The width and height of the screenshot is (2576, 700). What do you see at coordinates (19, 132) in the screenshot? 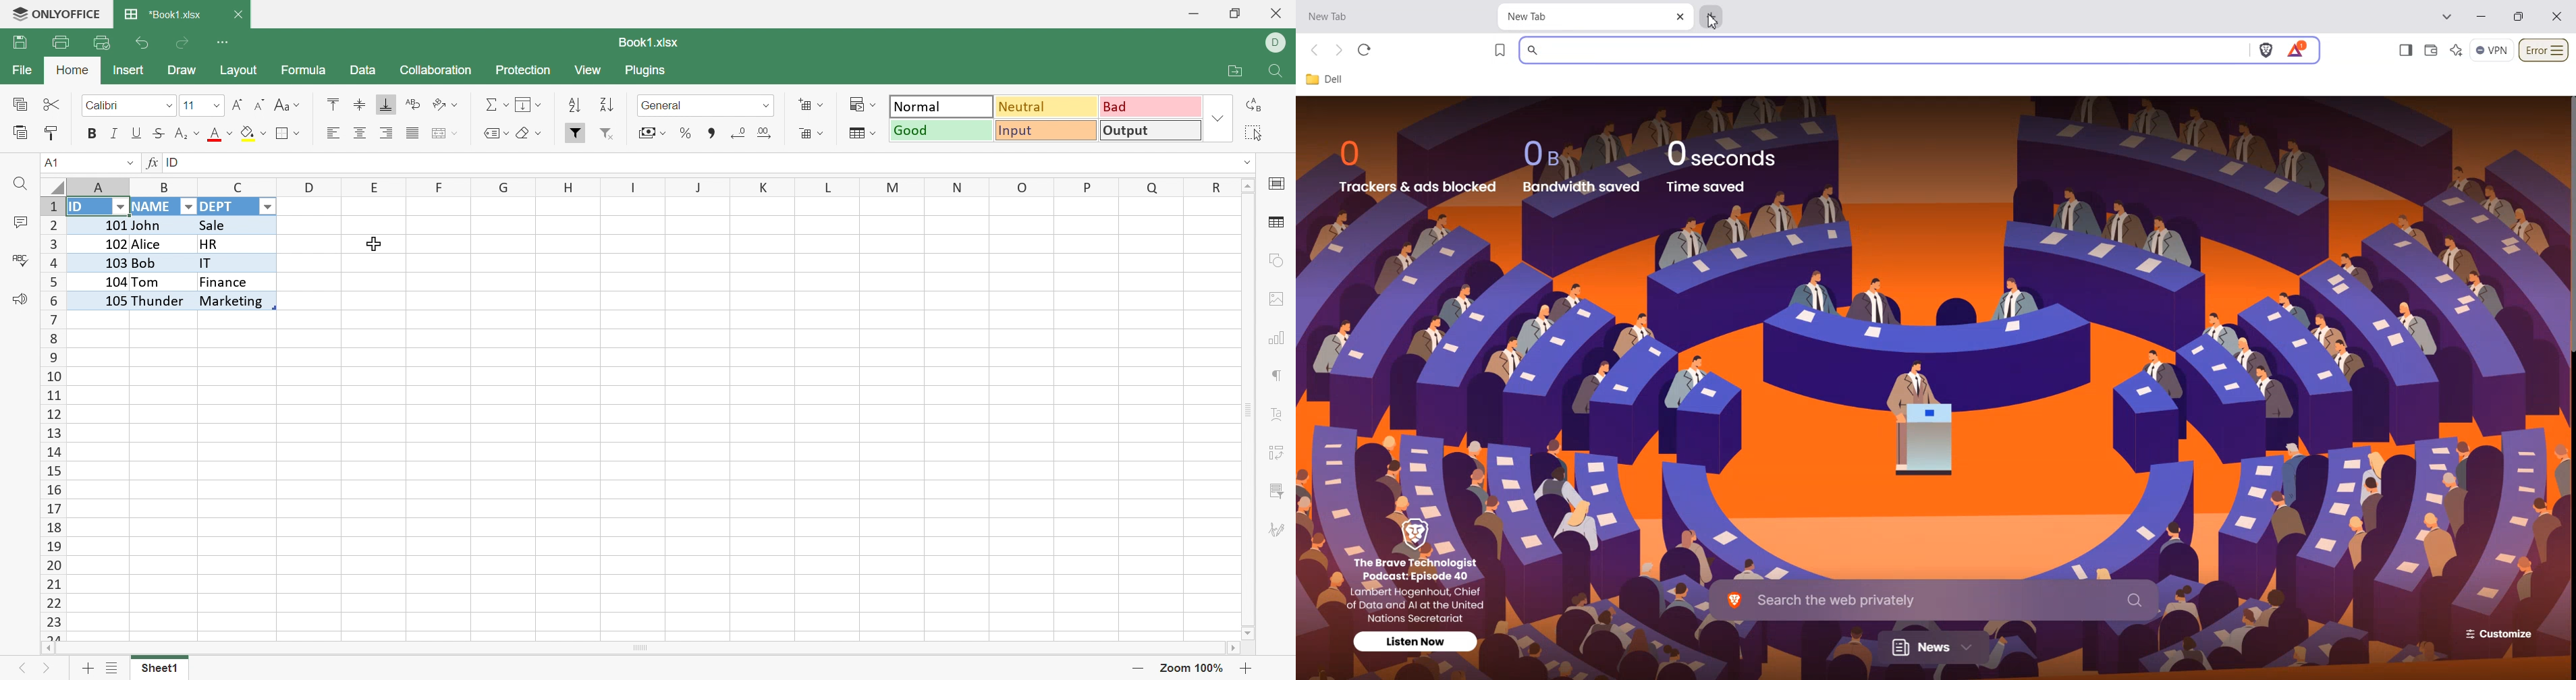
I see `Paste` at bounding box center [19, 132].